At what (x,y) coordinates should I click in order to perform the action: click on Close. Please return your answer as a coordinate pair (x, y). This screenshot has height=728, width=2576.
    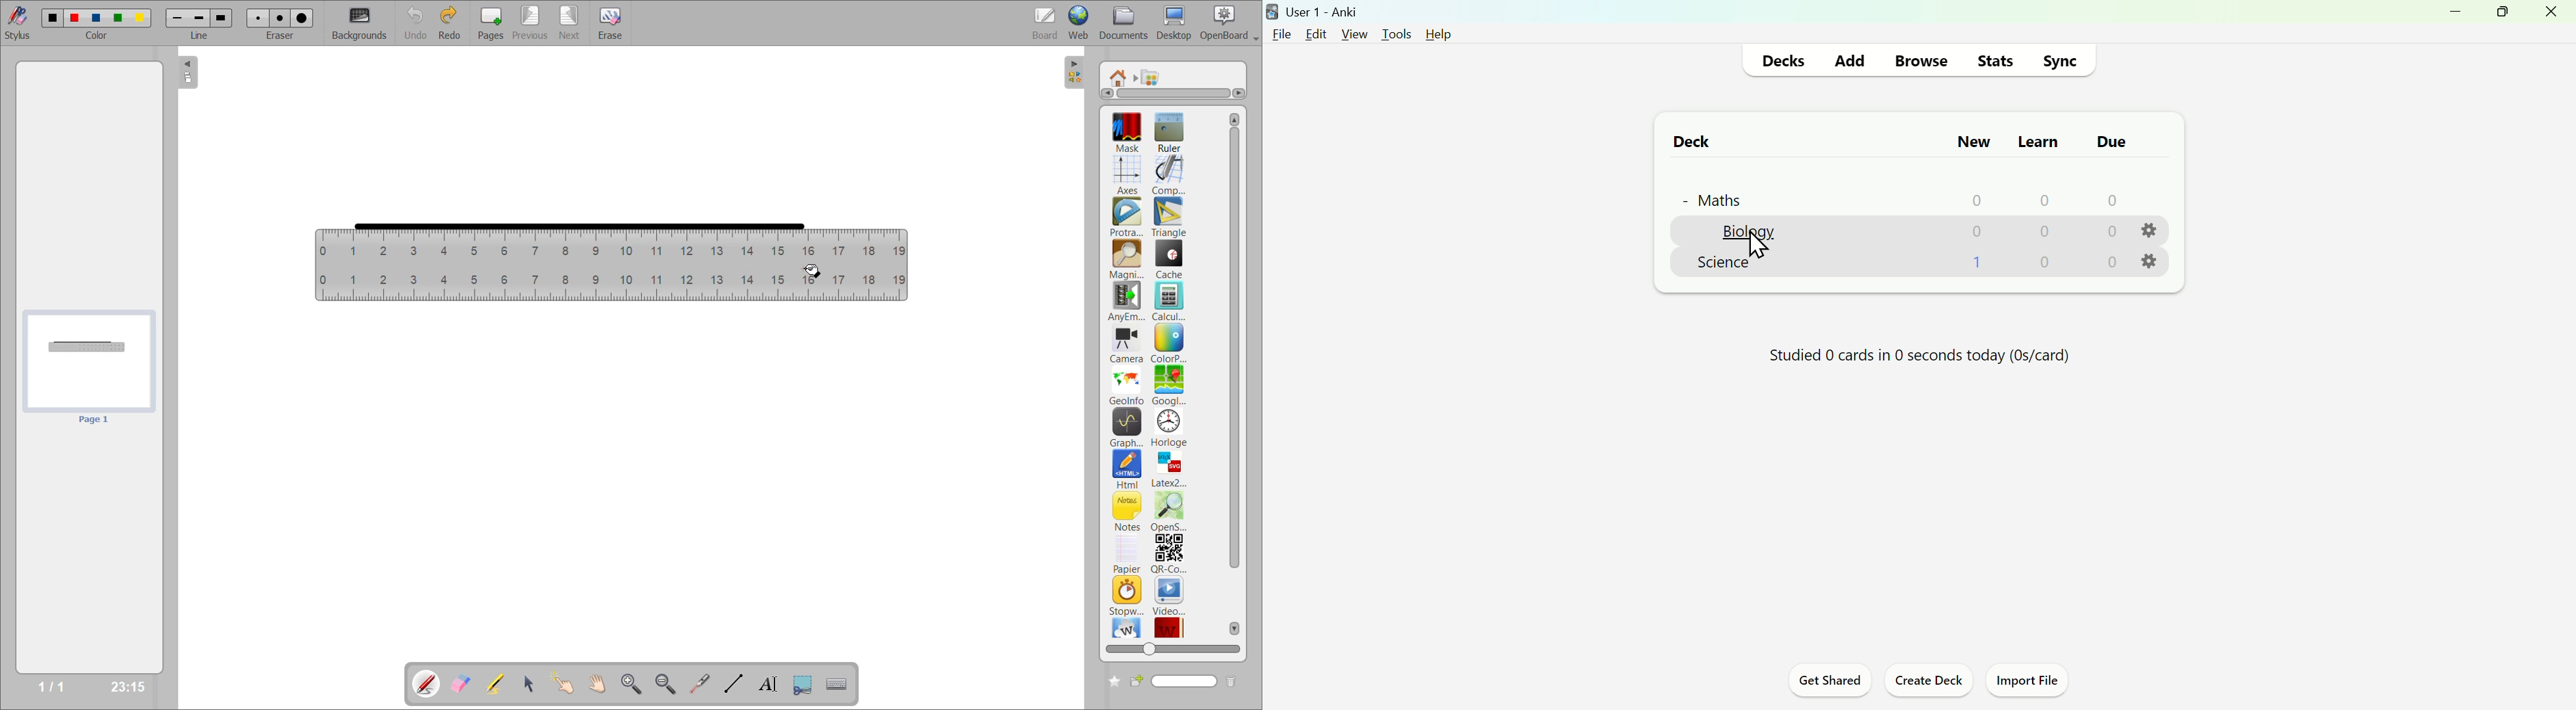
    Looking at the image, I should click on (2553, 16).